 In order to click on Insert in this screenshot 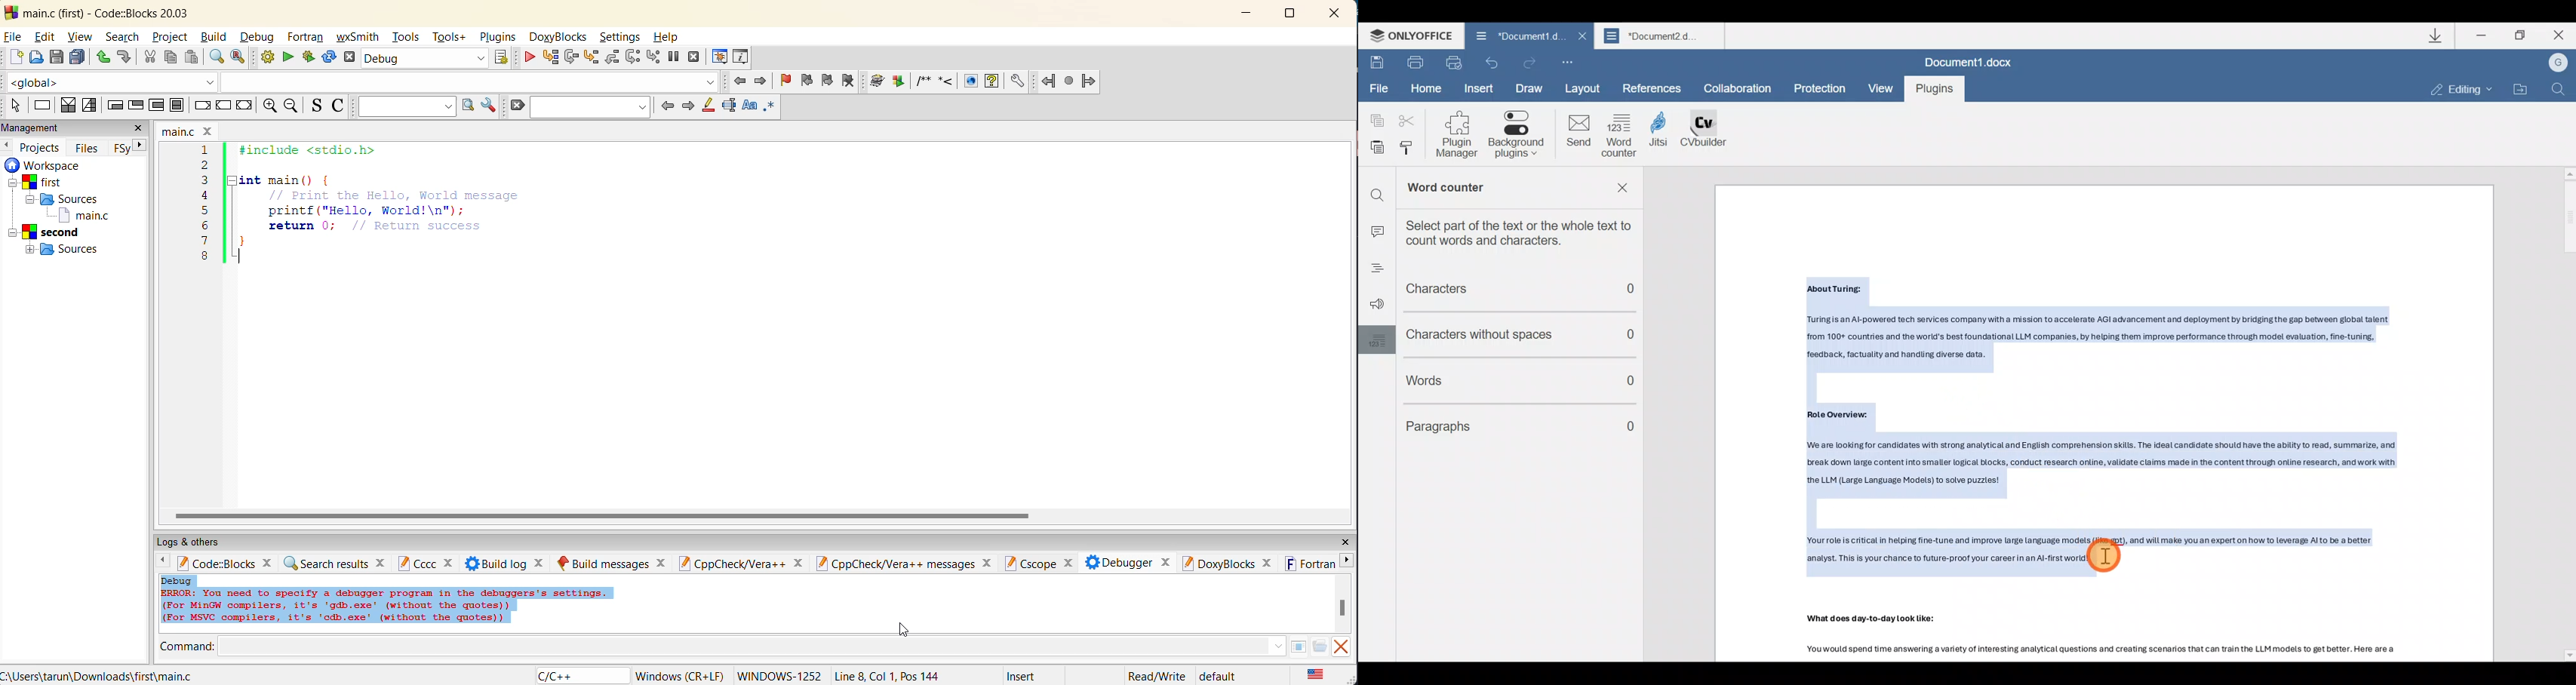, I will do `click(1480, 89)`.